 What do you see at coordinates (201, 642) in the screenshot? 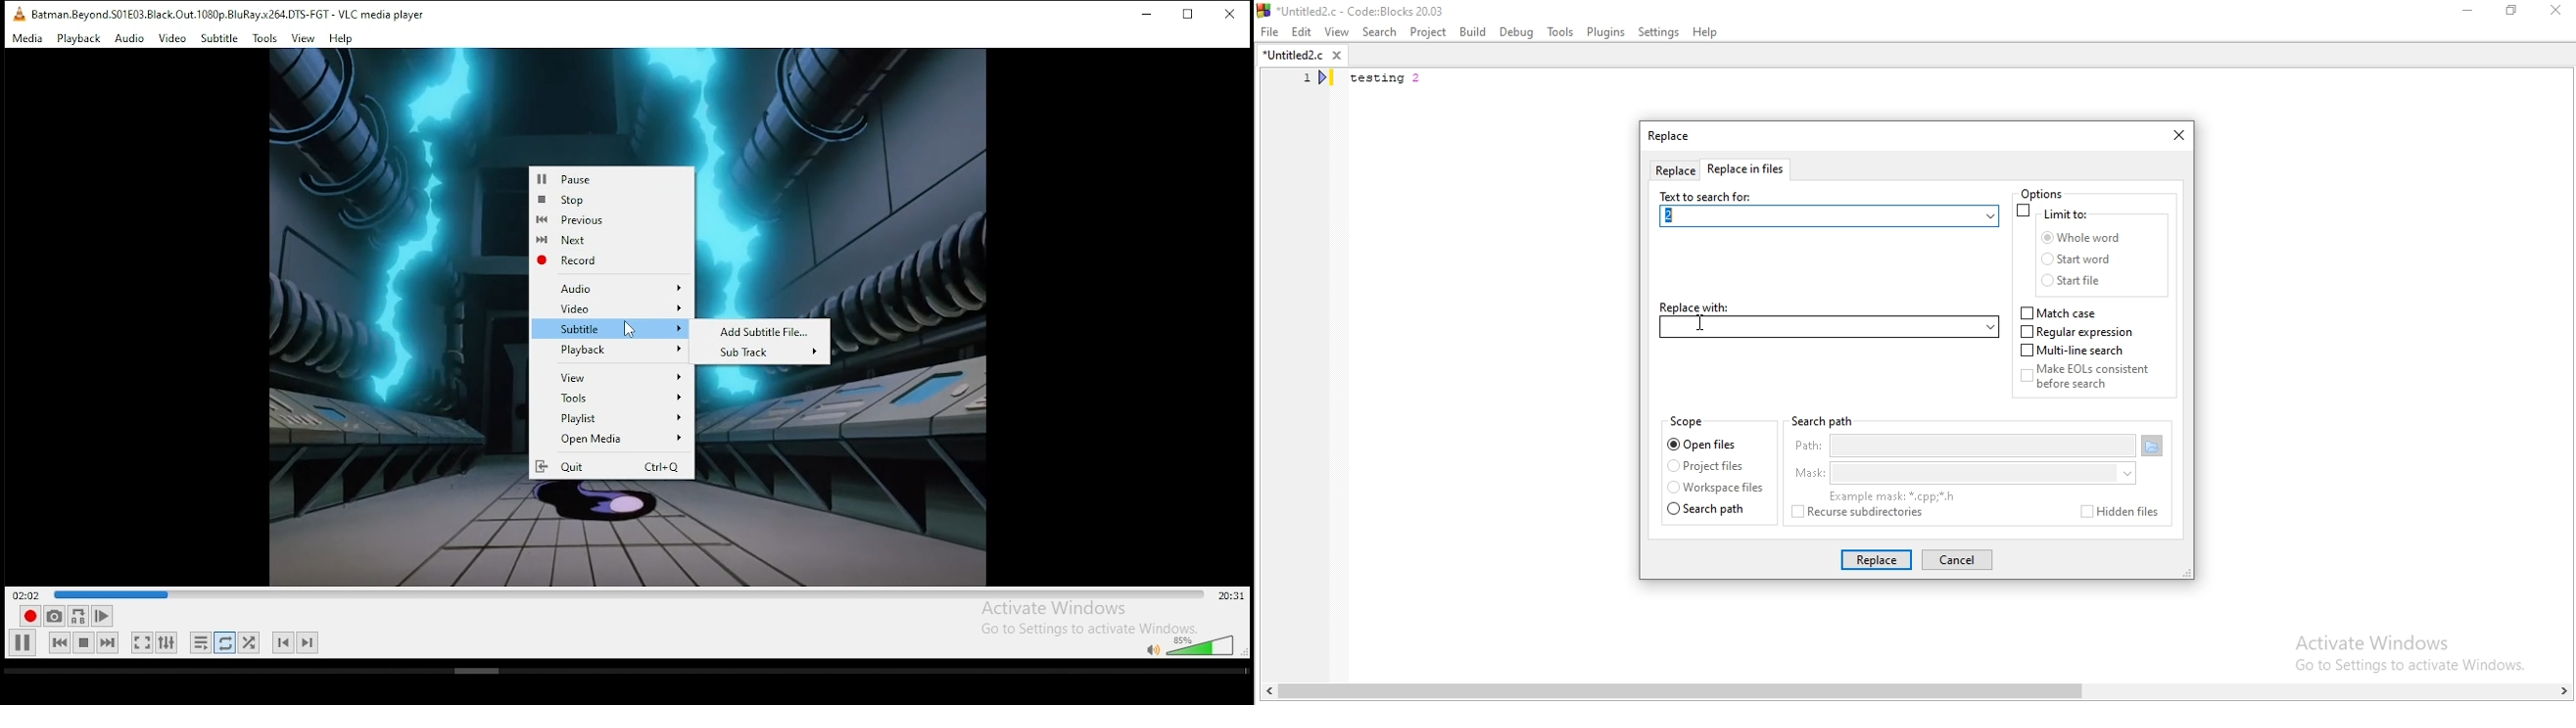
I see `toggle playlist` at bounding box center [201, 642].